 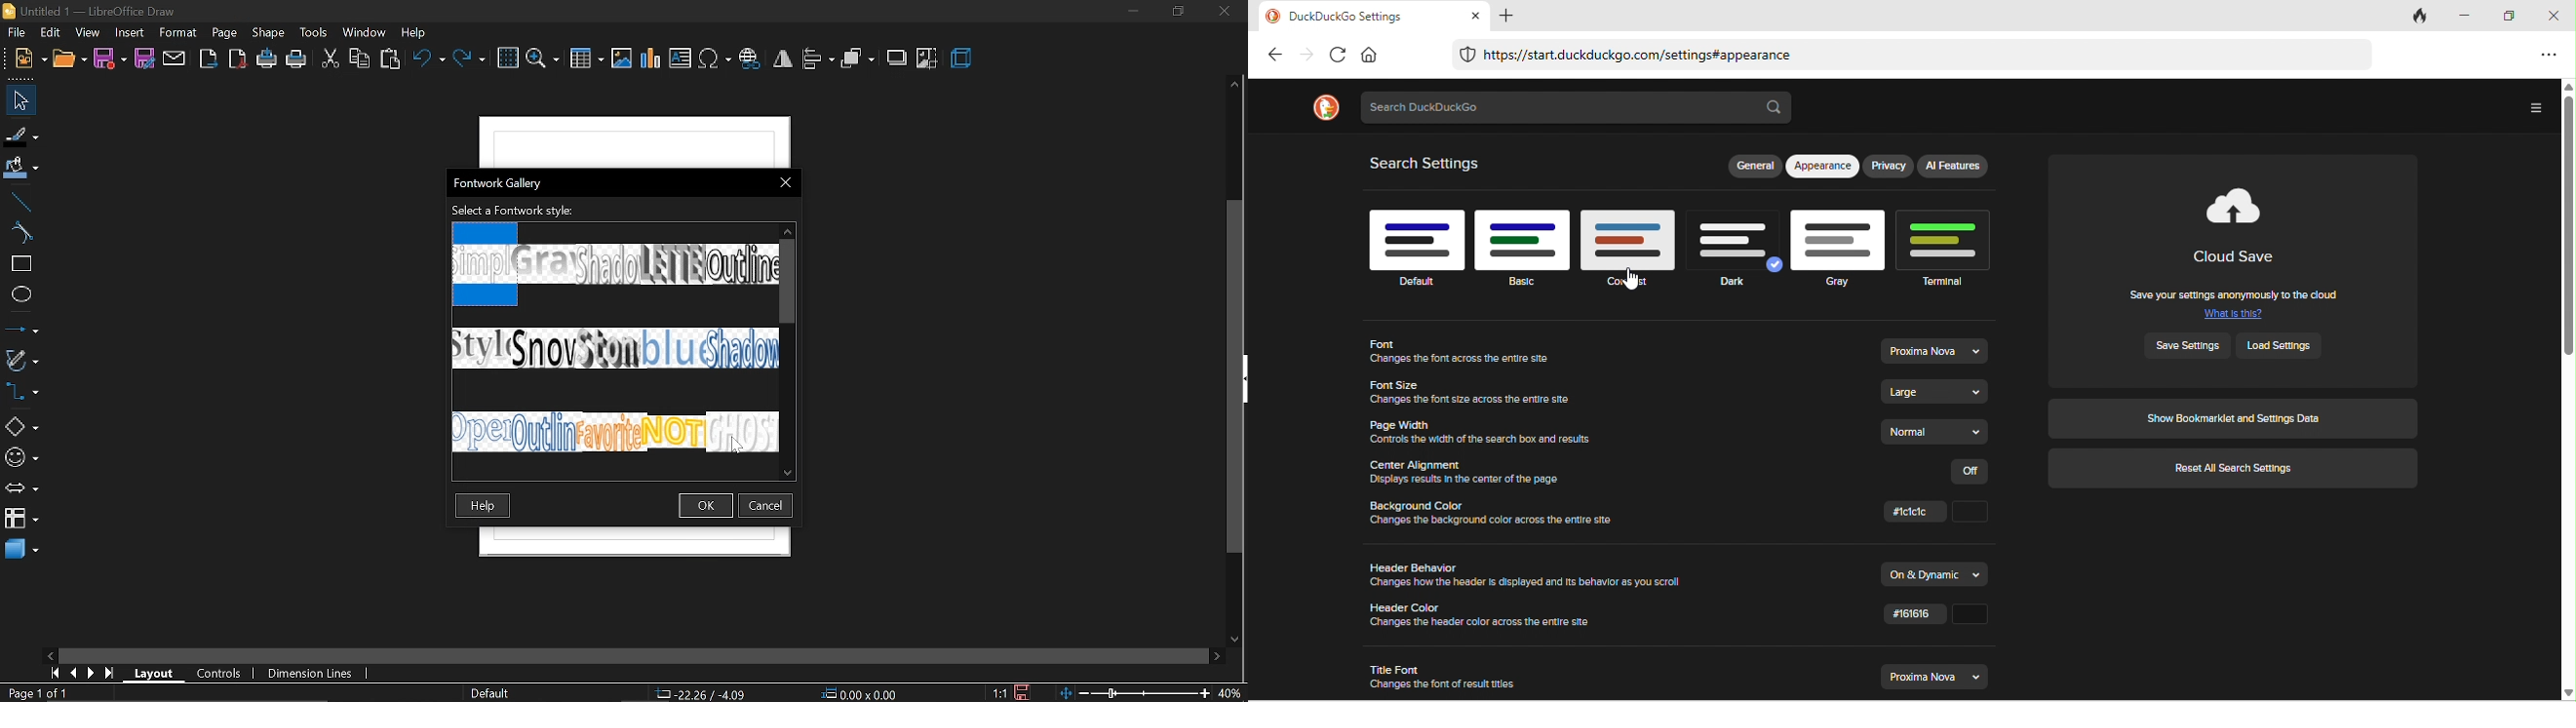 I want to click on grid, so click(x=508, y=58).